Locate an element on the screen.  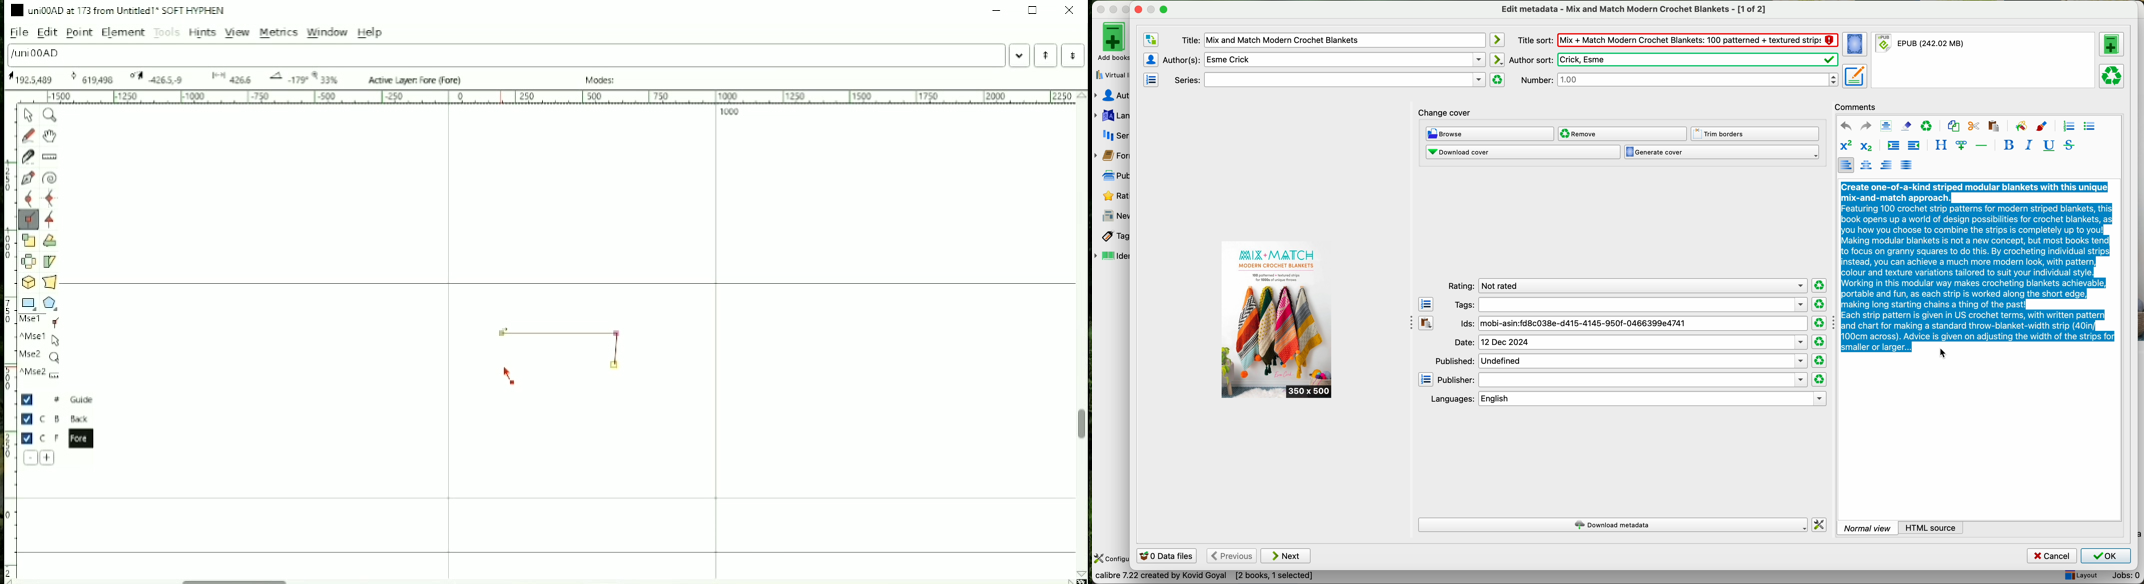
title sort is located at coordinates (1678, 40).